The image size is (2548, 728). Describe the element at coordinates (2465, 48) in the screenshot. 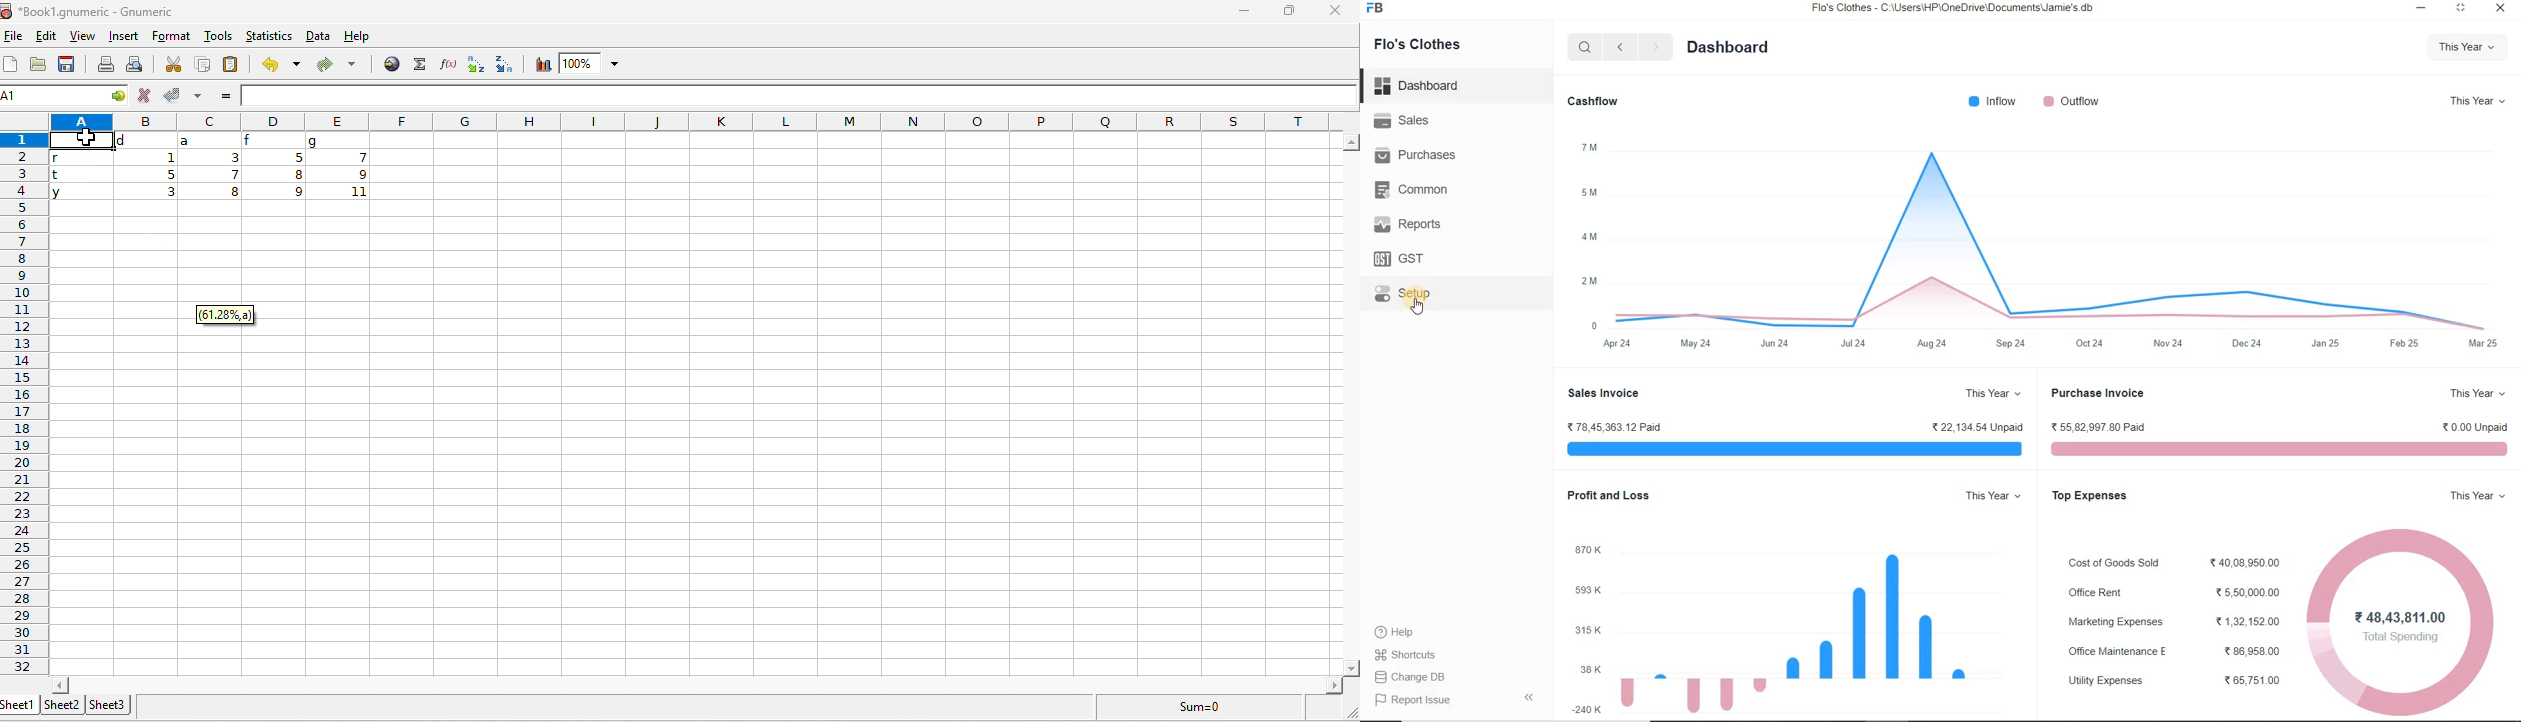

I see `This Year v` at that location.